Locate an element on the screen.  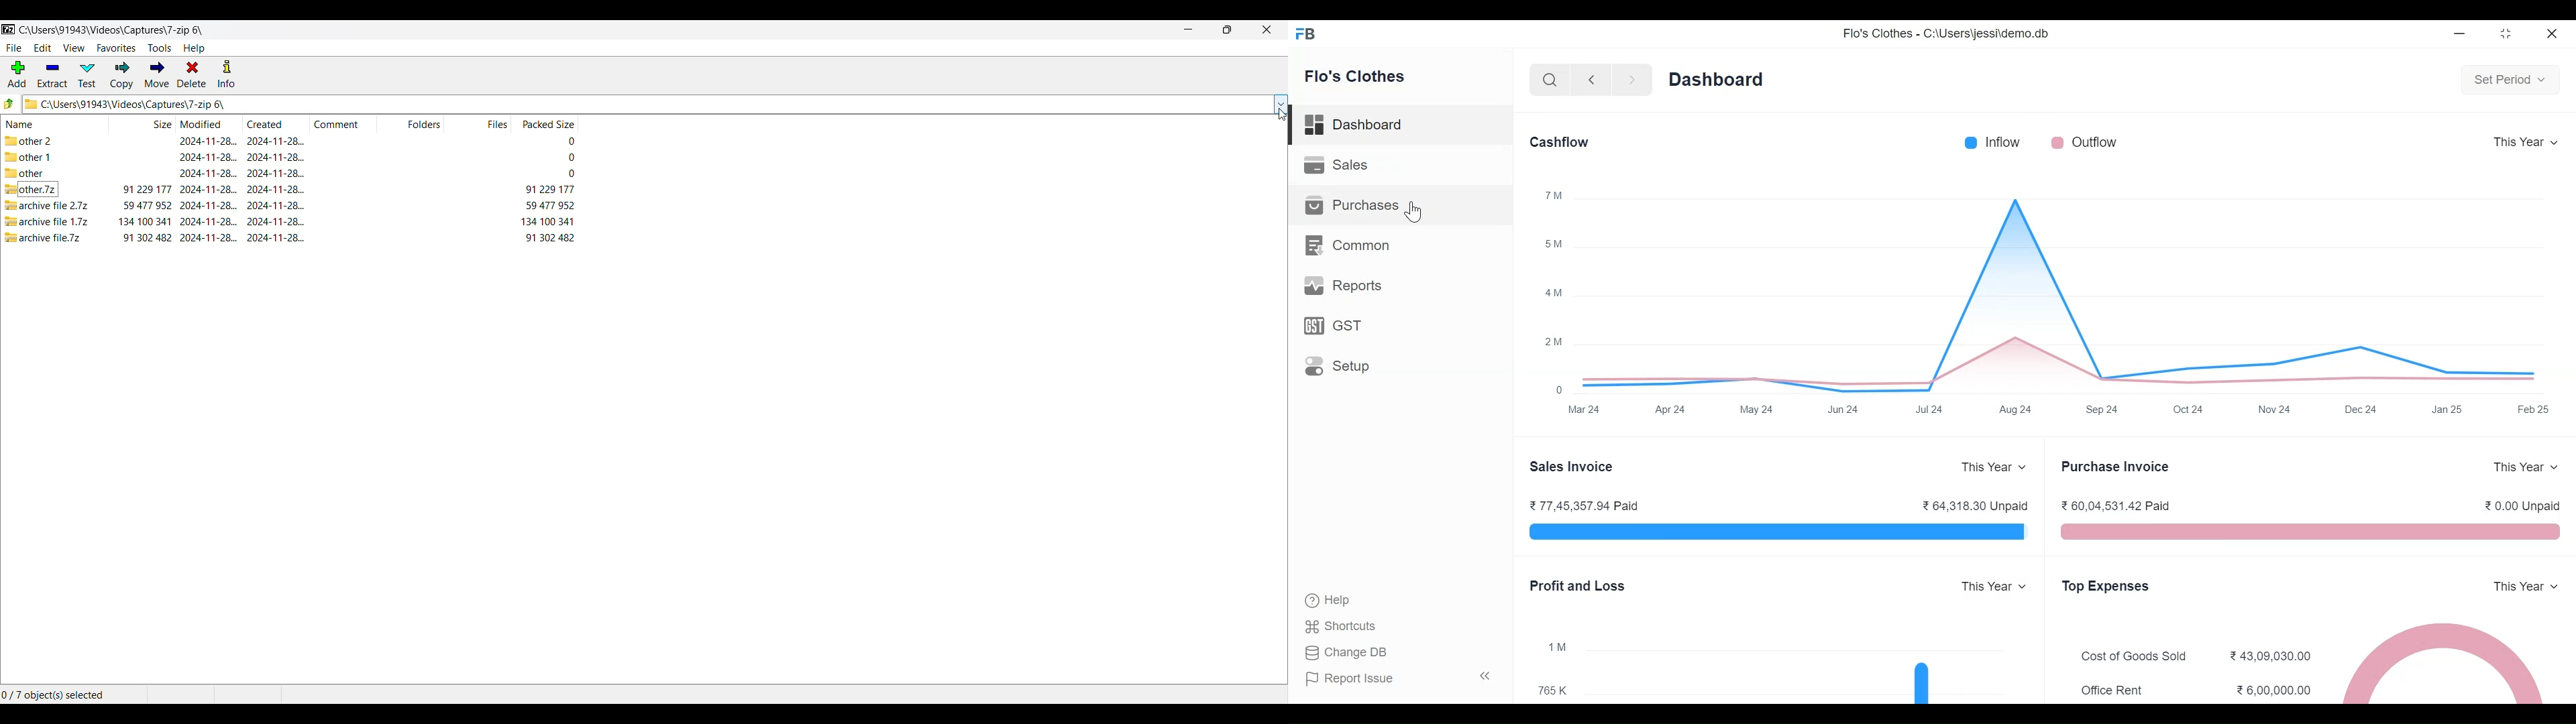
Flo's Clothes - C:\Users\jessi\demo.db is located at coordinates (1948, 32).